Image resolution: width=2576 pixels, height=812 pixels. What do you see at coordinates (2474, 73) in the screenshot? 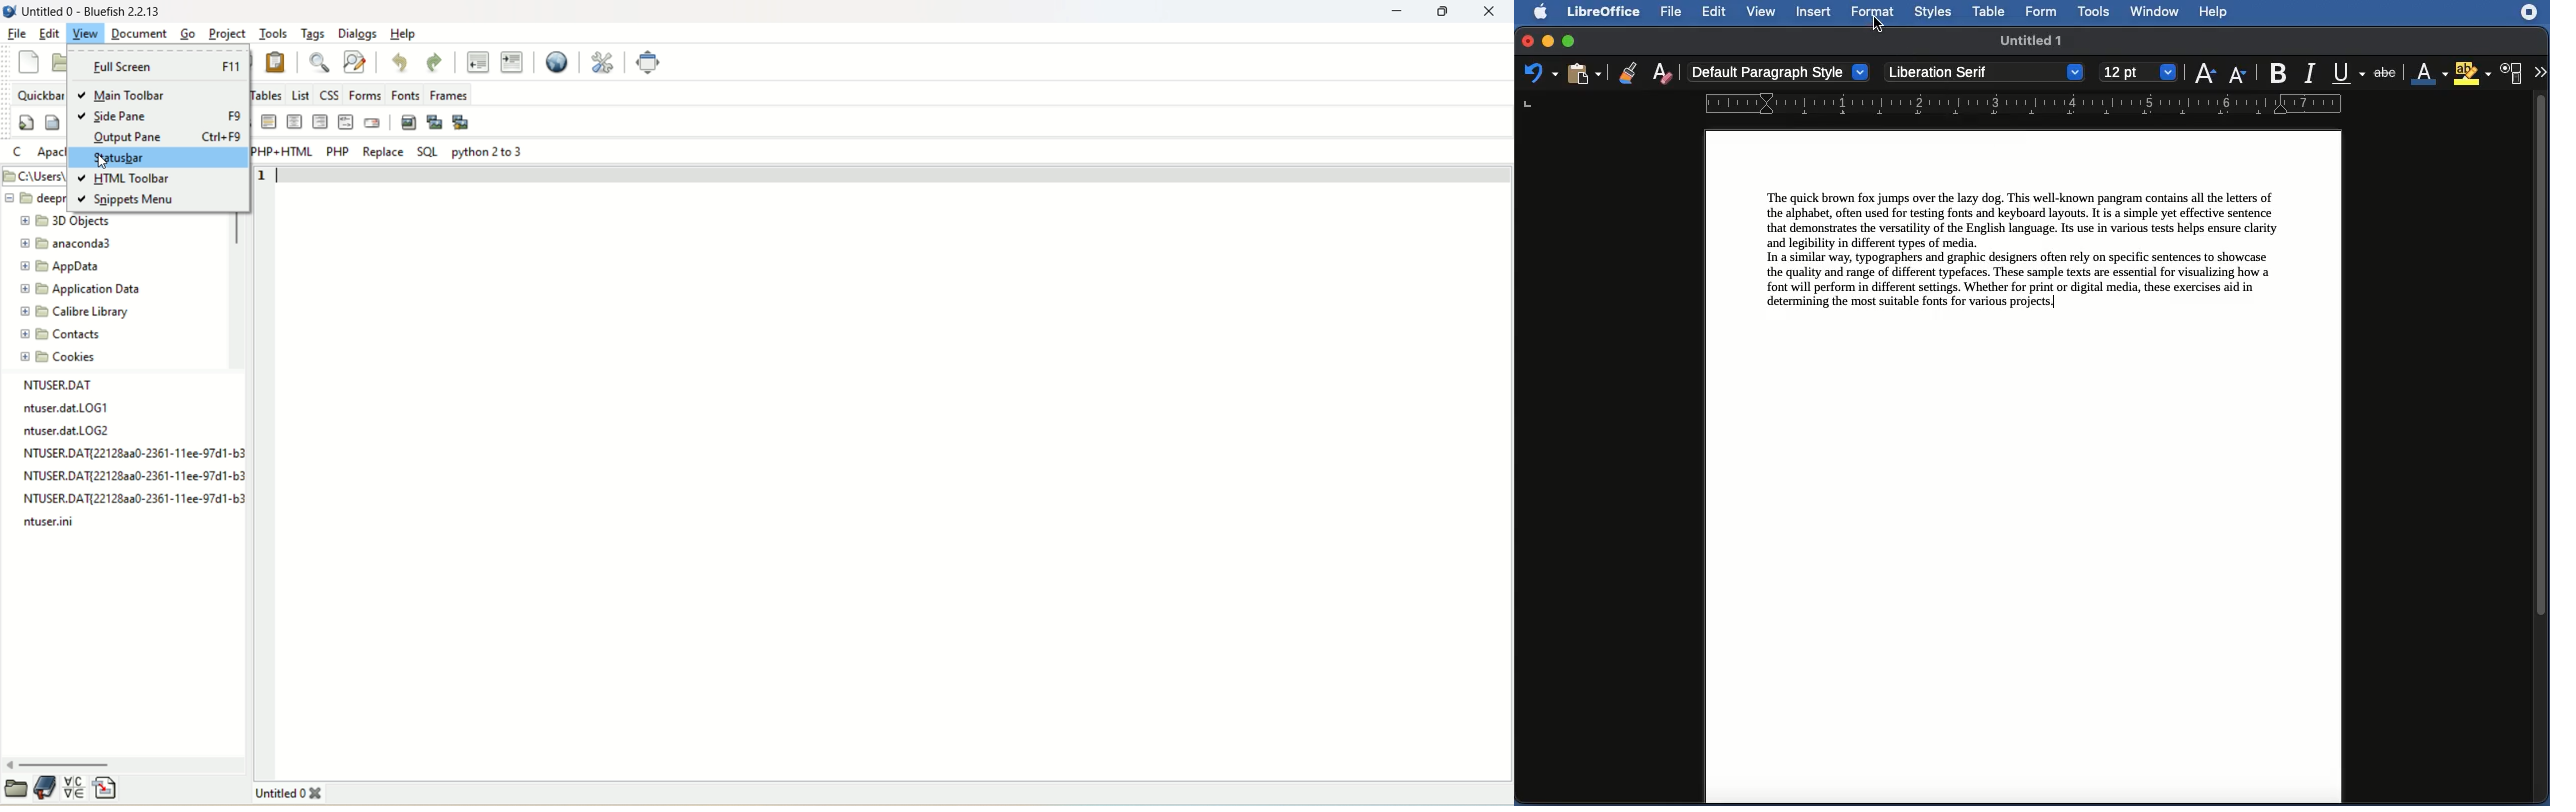
I see `Highlighting` at bounding box center [2474, 73].